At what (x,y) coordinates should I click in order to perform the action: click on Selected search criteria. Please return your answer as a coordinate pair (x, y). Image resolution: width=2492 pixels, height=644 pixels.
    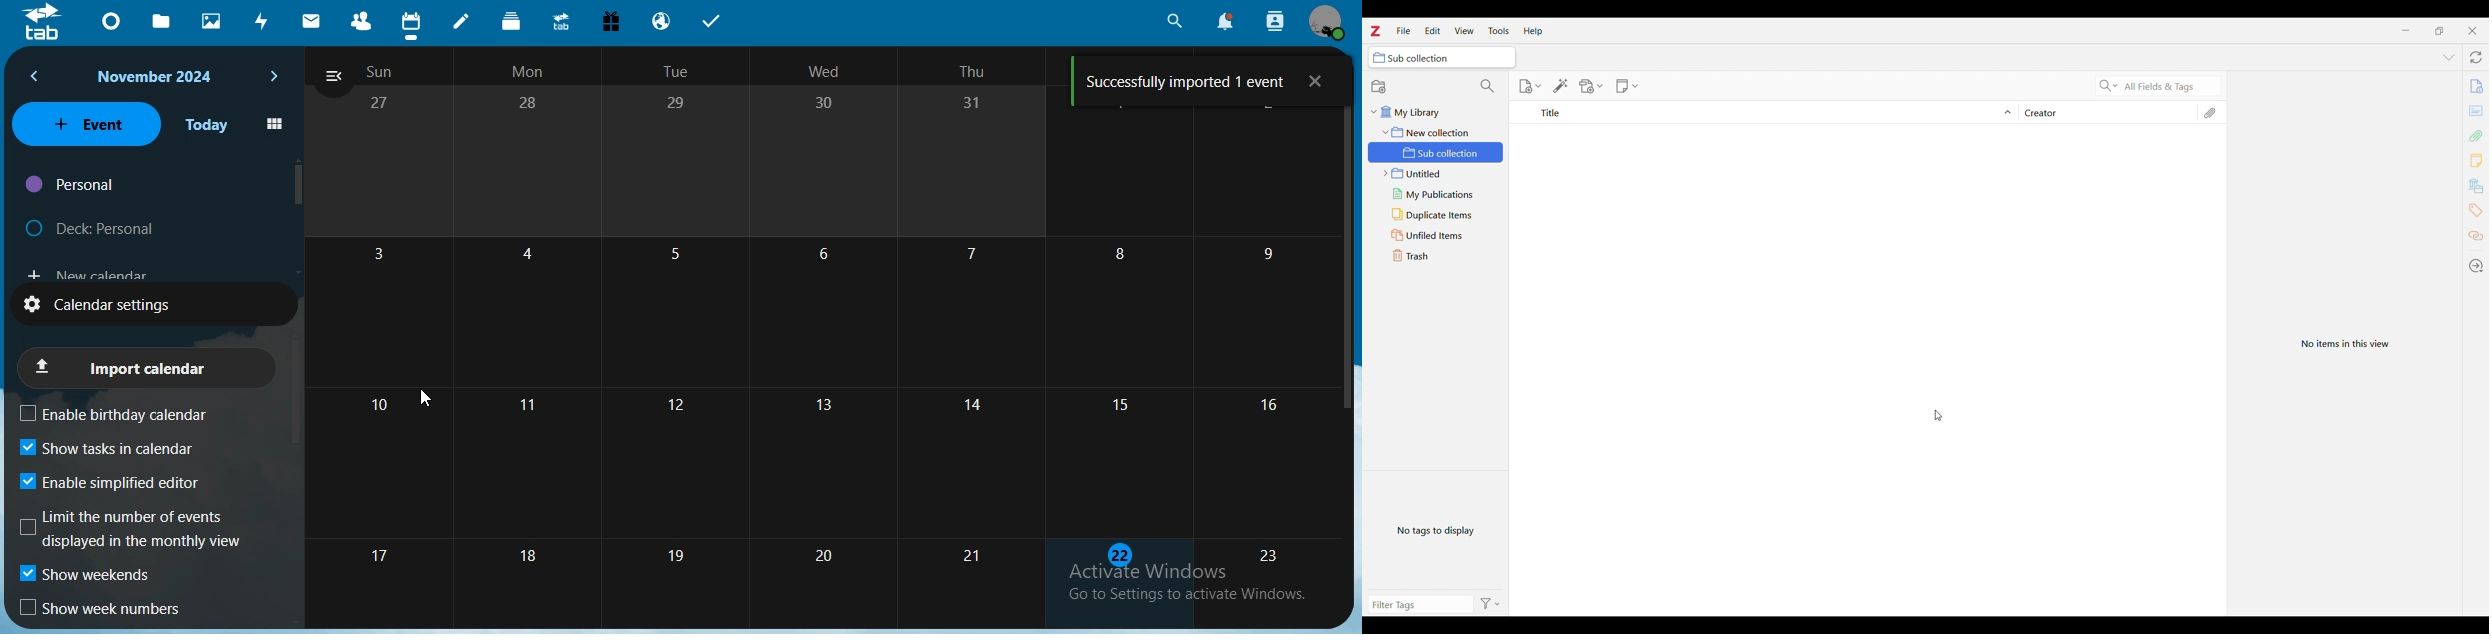
    Looking at the image, I should click on (2170, 86).